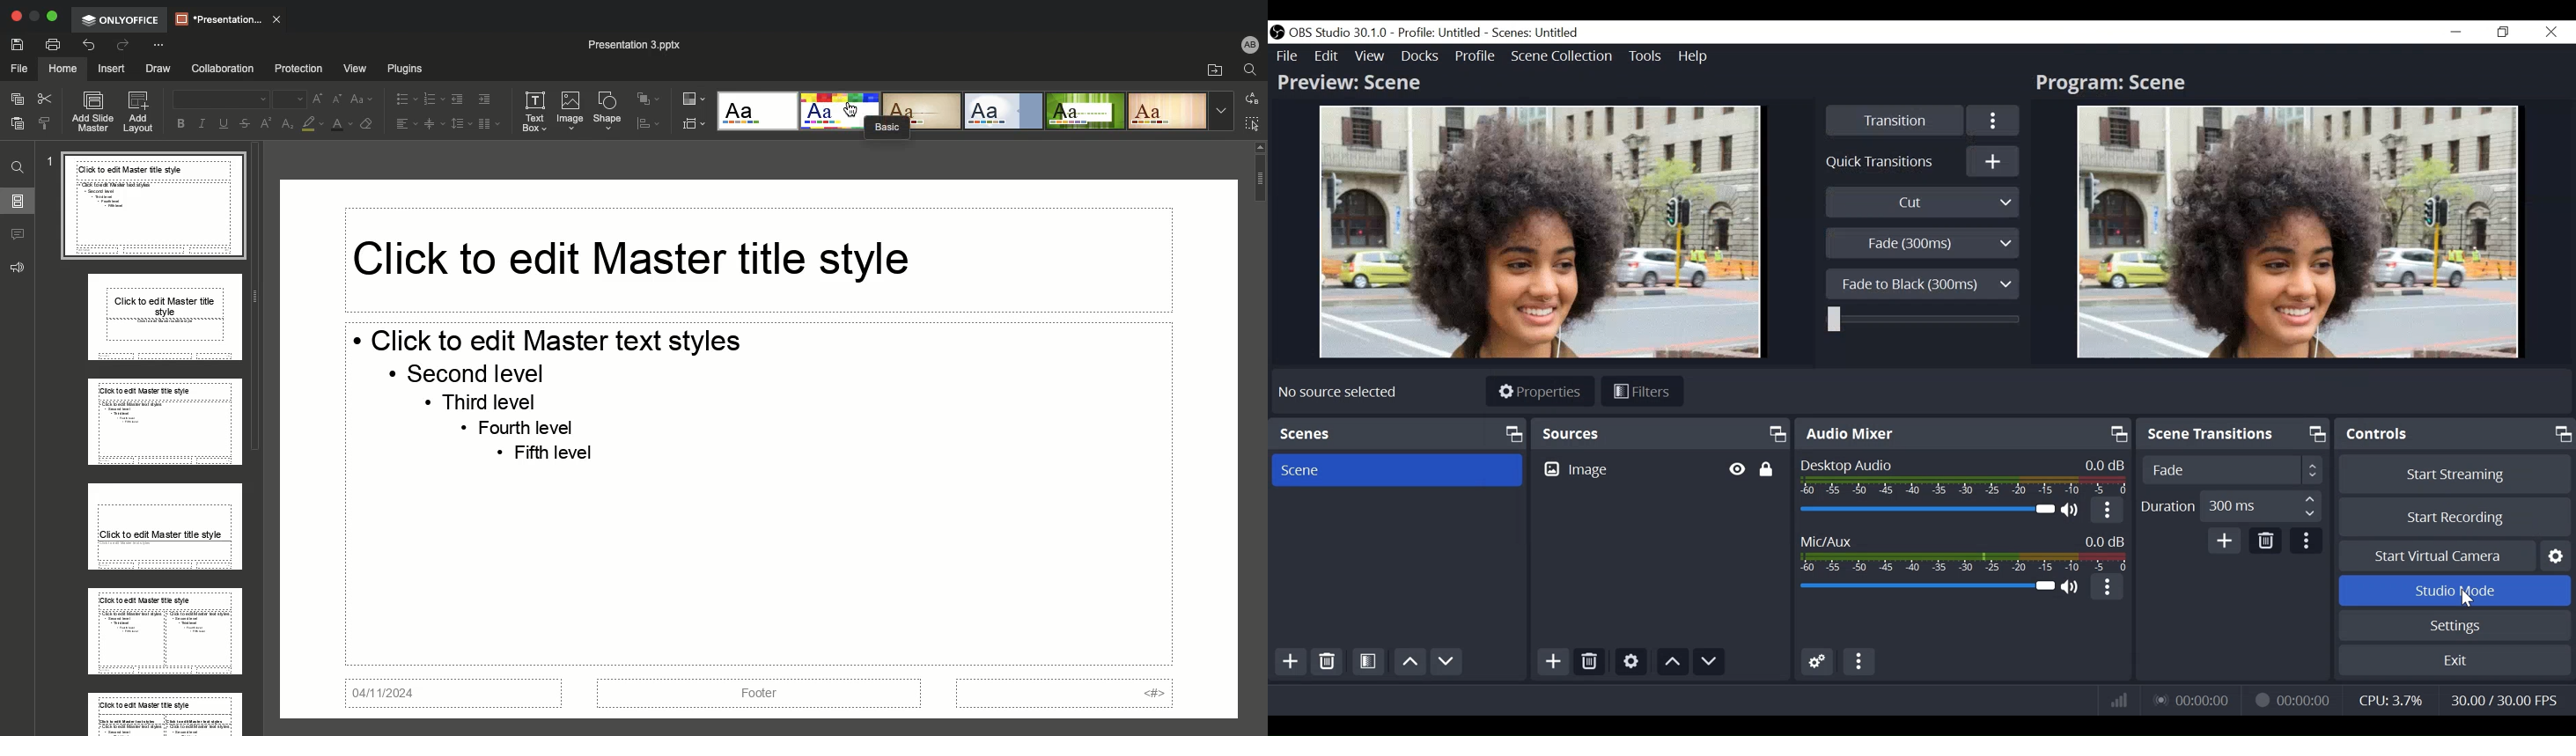 This screenshot has height=756, width=2576. I want to click on Home, so click(61, 69).